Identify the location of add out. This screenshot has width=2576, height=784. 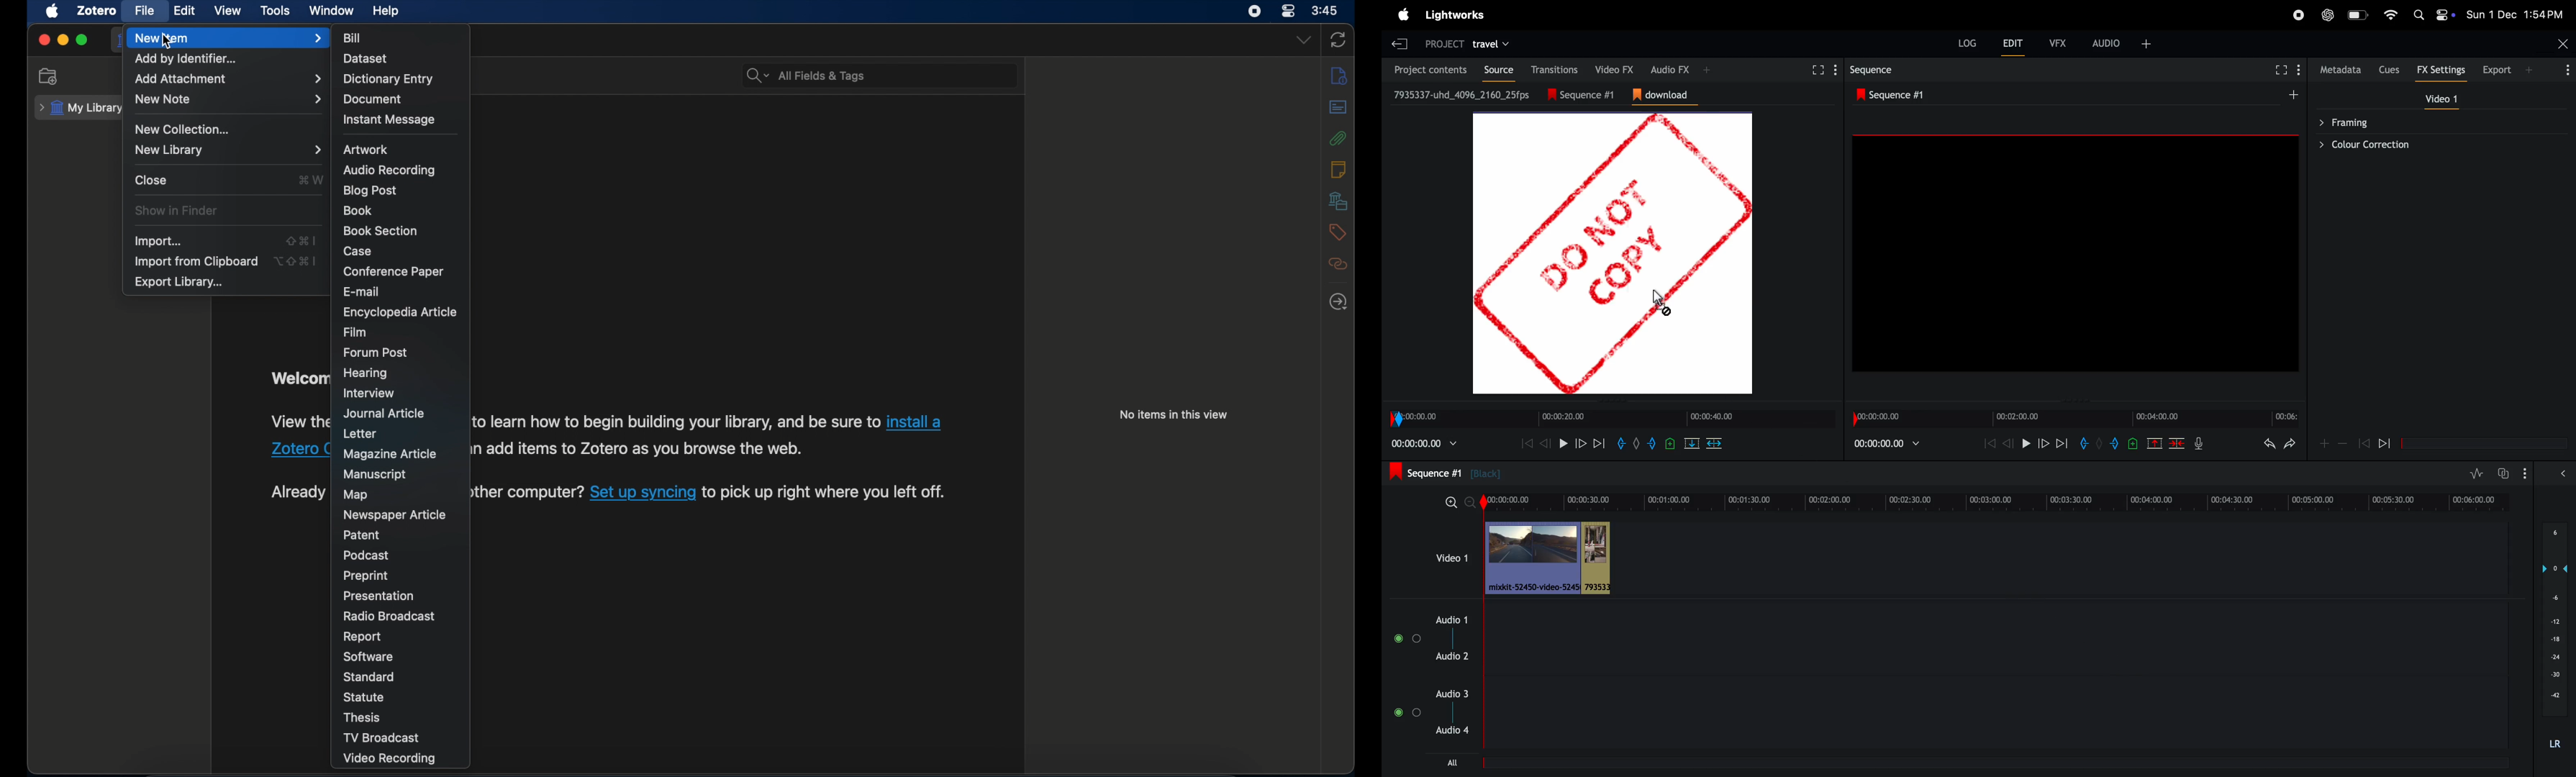
(2116, 443).